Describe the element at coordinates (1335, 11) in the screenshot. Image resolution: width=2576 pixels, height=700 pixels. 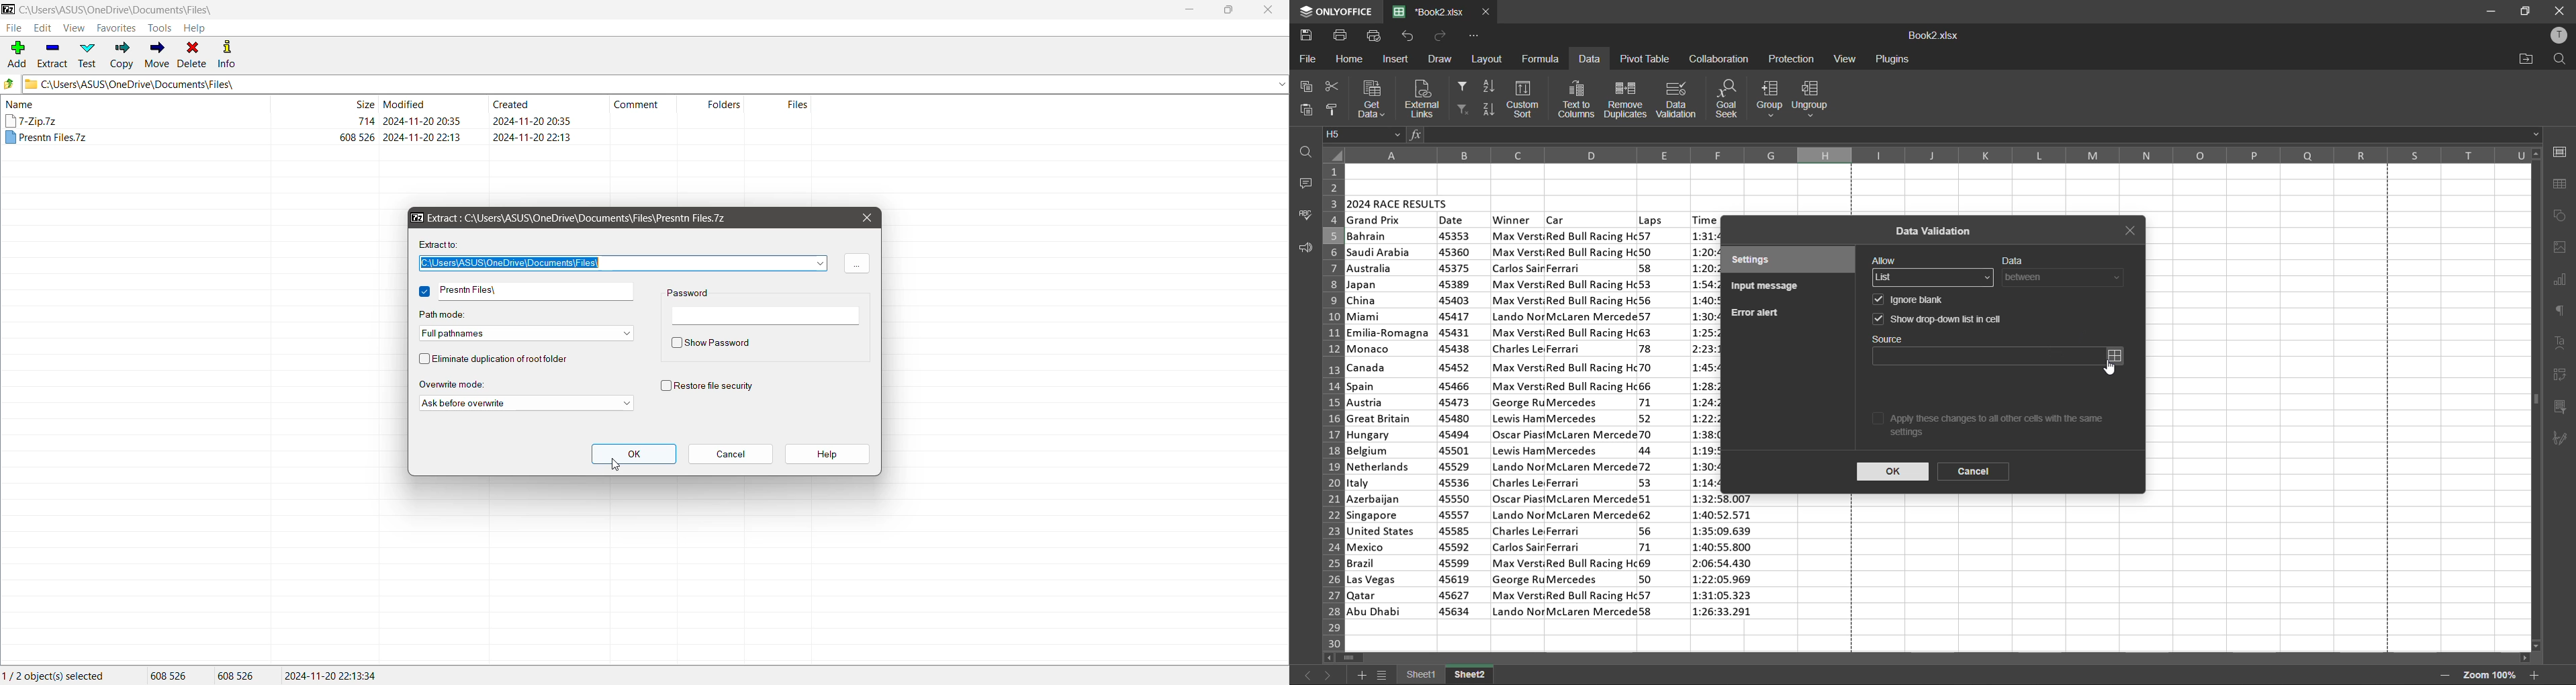
I see `app name` at that location.